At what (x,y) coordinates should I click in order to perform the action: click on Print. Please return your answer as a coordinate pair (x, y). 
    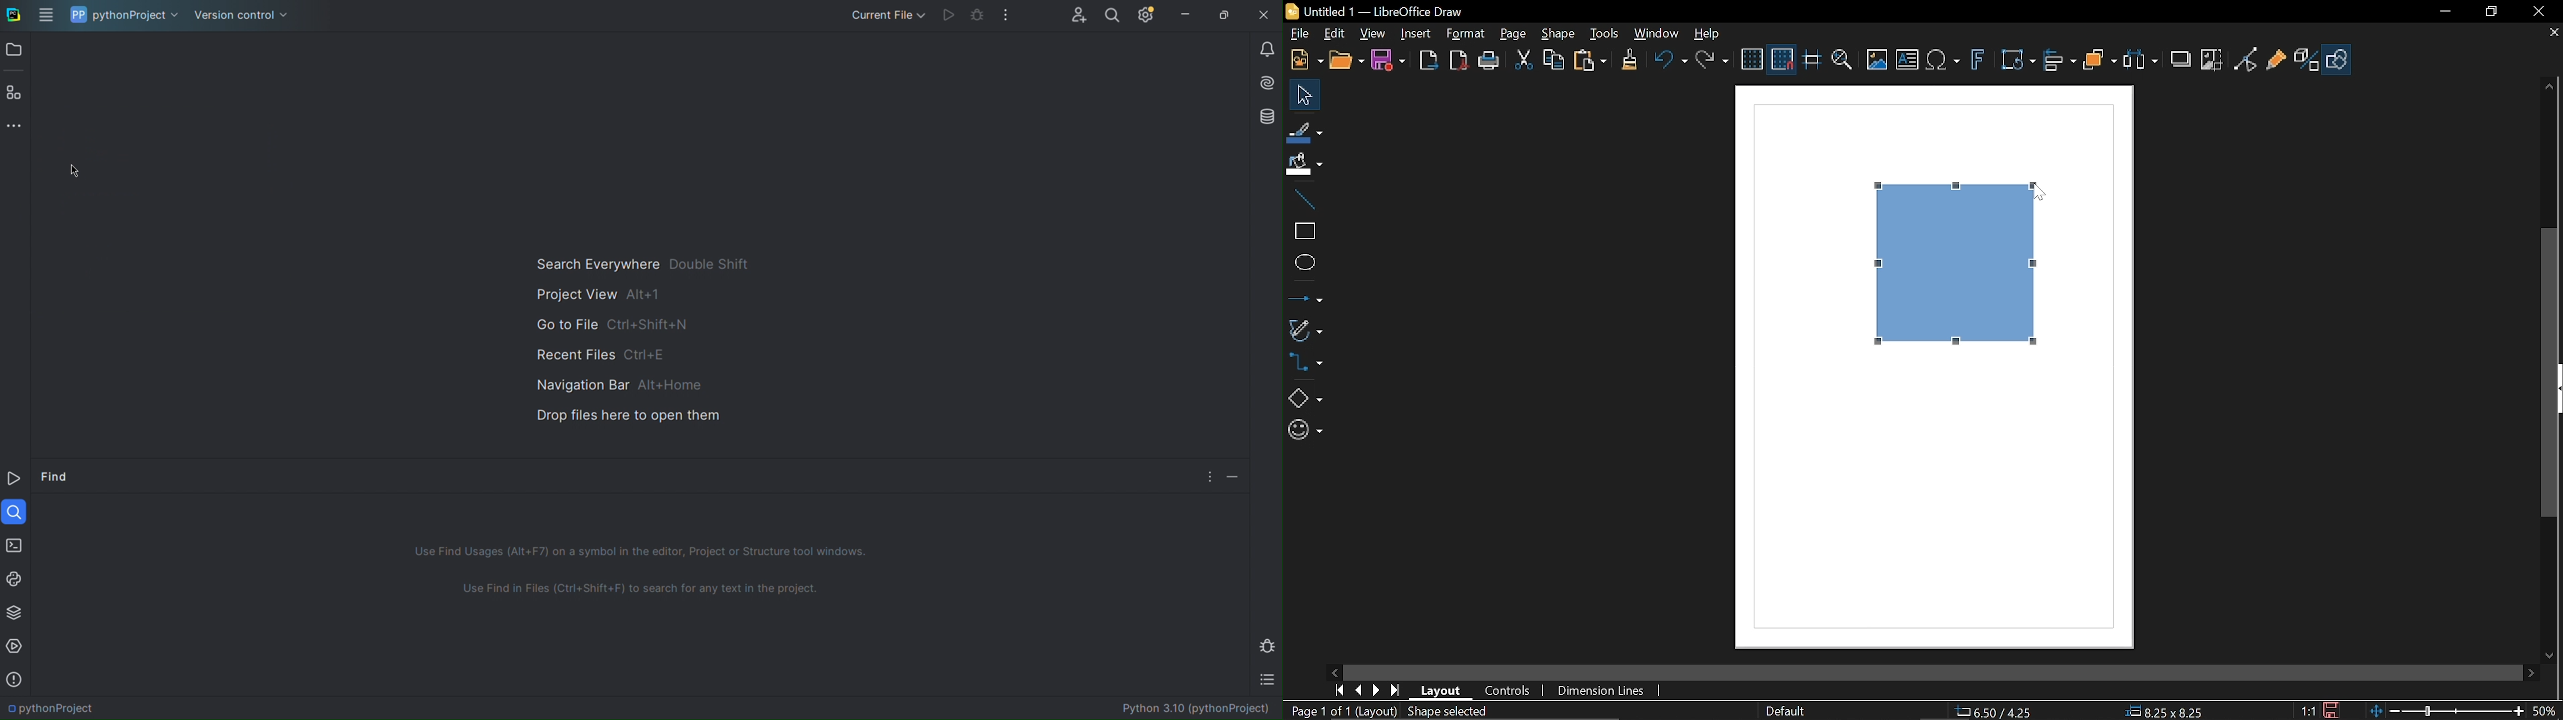
    Looking at the image, I should click on (1489, 61).